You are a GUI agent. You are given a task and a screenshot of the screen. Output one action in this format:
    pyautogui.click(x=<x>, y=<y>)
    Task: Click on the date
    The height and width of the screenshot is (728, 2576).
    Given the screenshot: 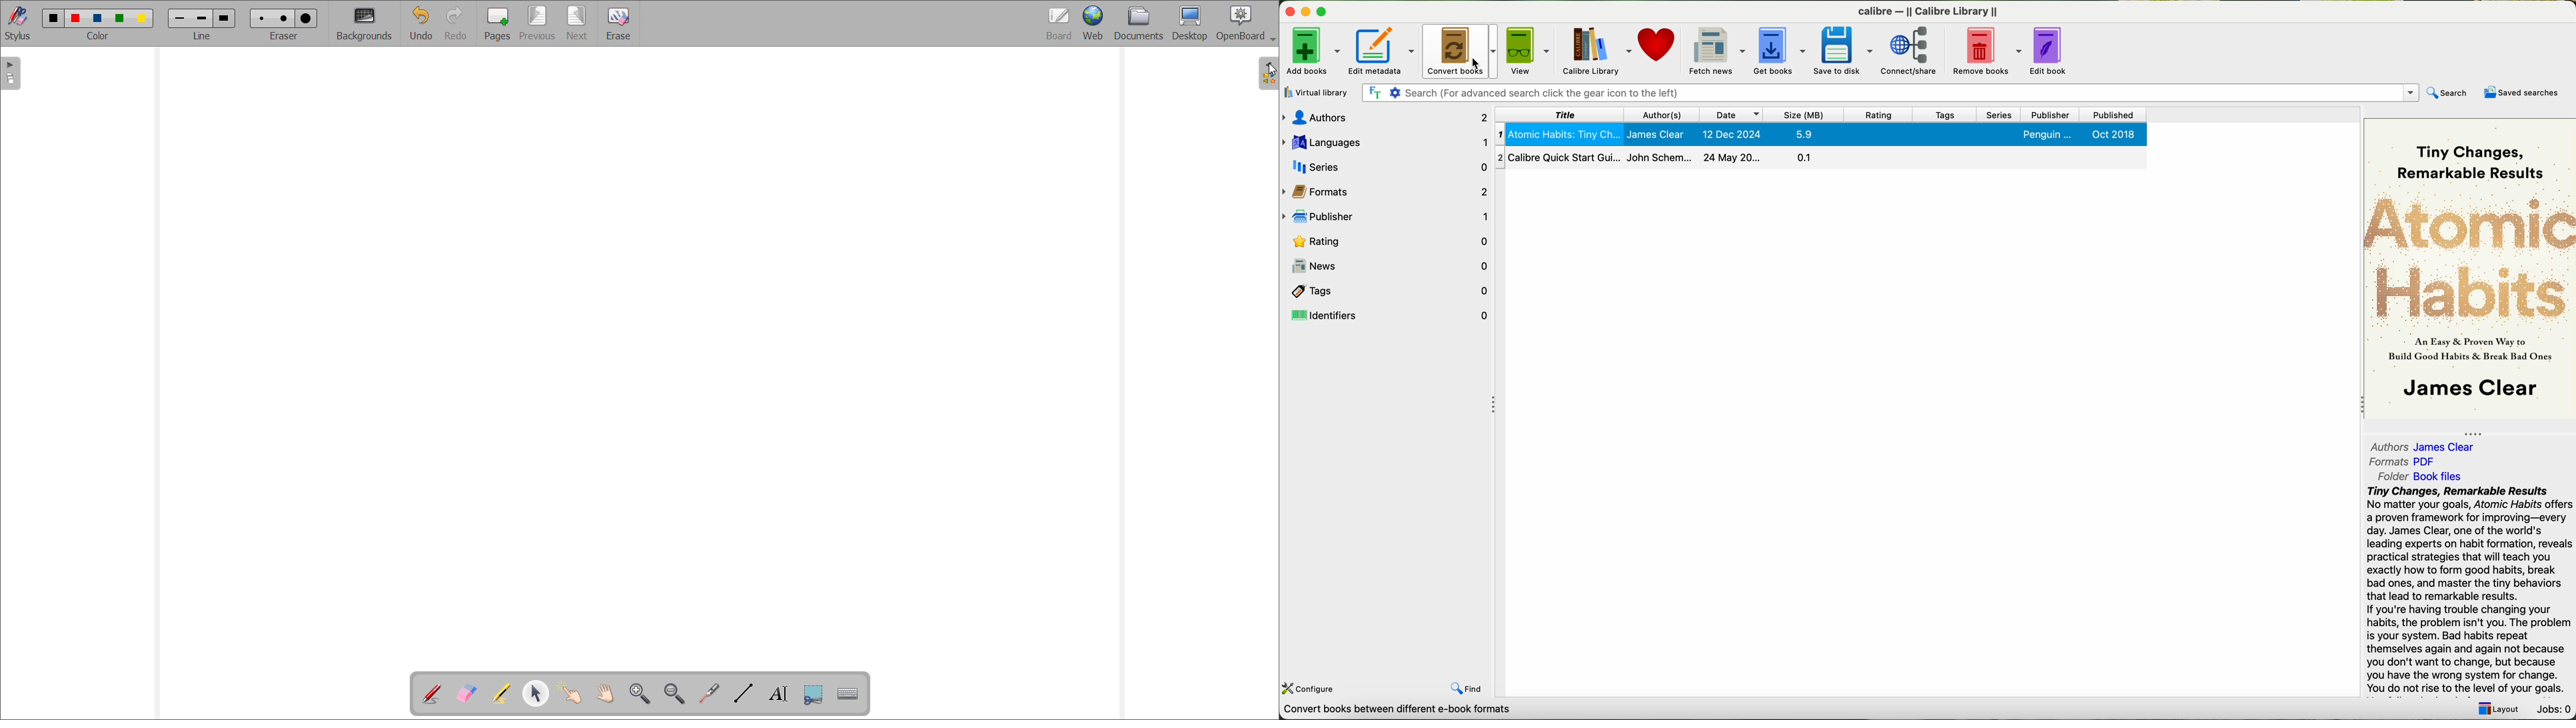 What is the action you would take?
    pyautogui.click(x=1730, y=114)
    